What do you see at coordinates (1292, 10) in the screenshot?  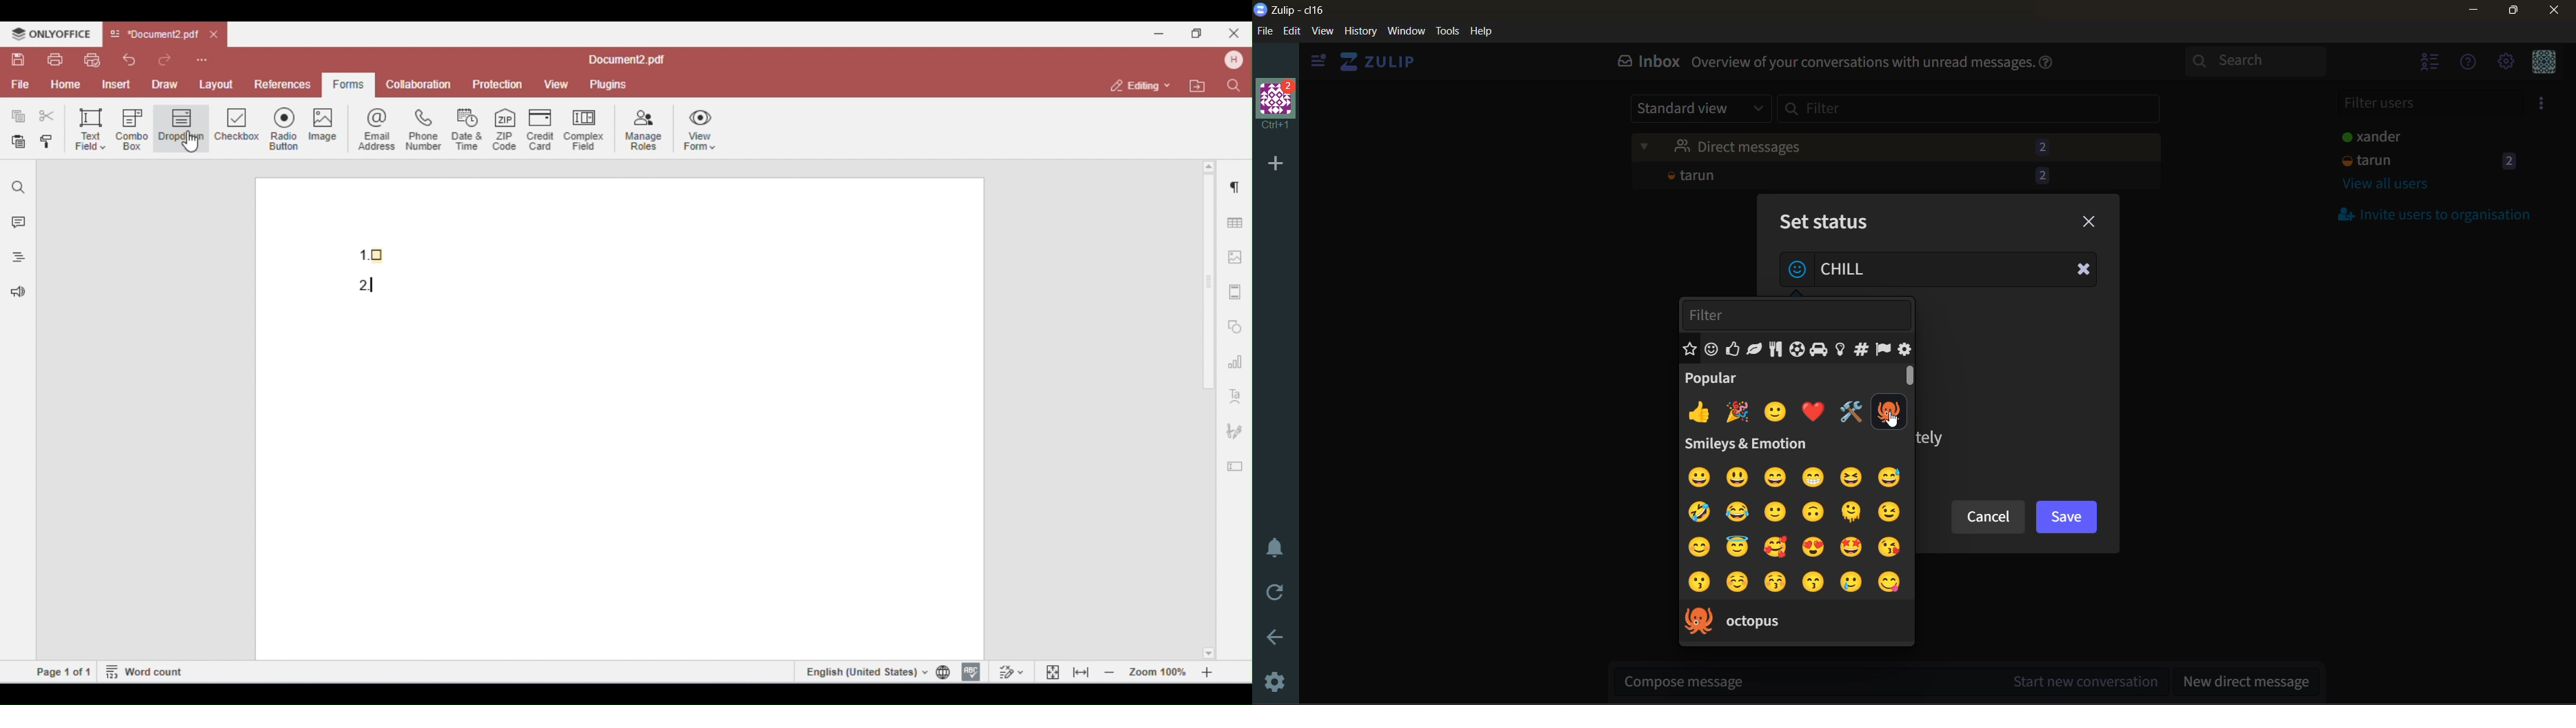 I see `app name and organisation name` at bounding box center [1292, 10].